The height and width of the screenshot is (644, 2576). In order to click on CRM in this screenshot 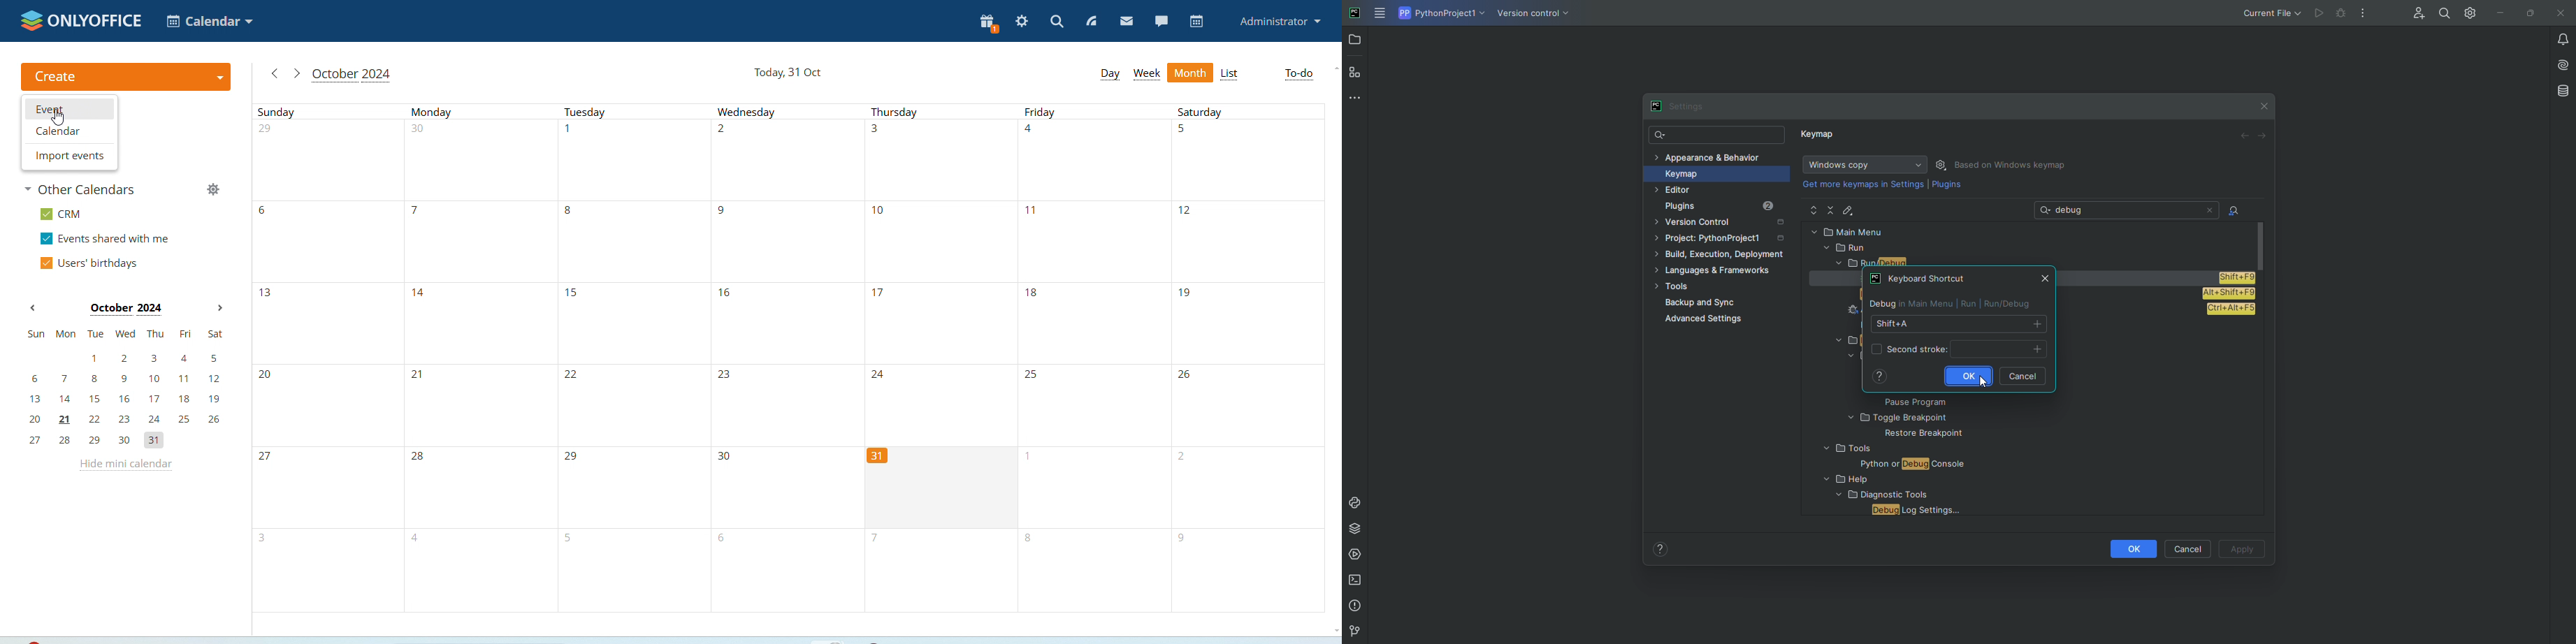, I will do `click(62, 214)`.